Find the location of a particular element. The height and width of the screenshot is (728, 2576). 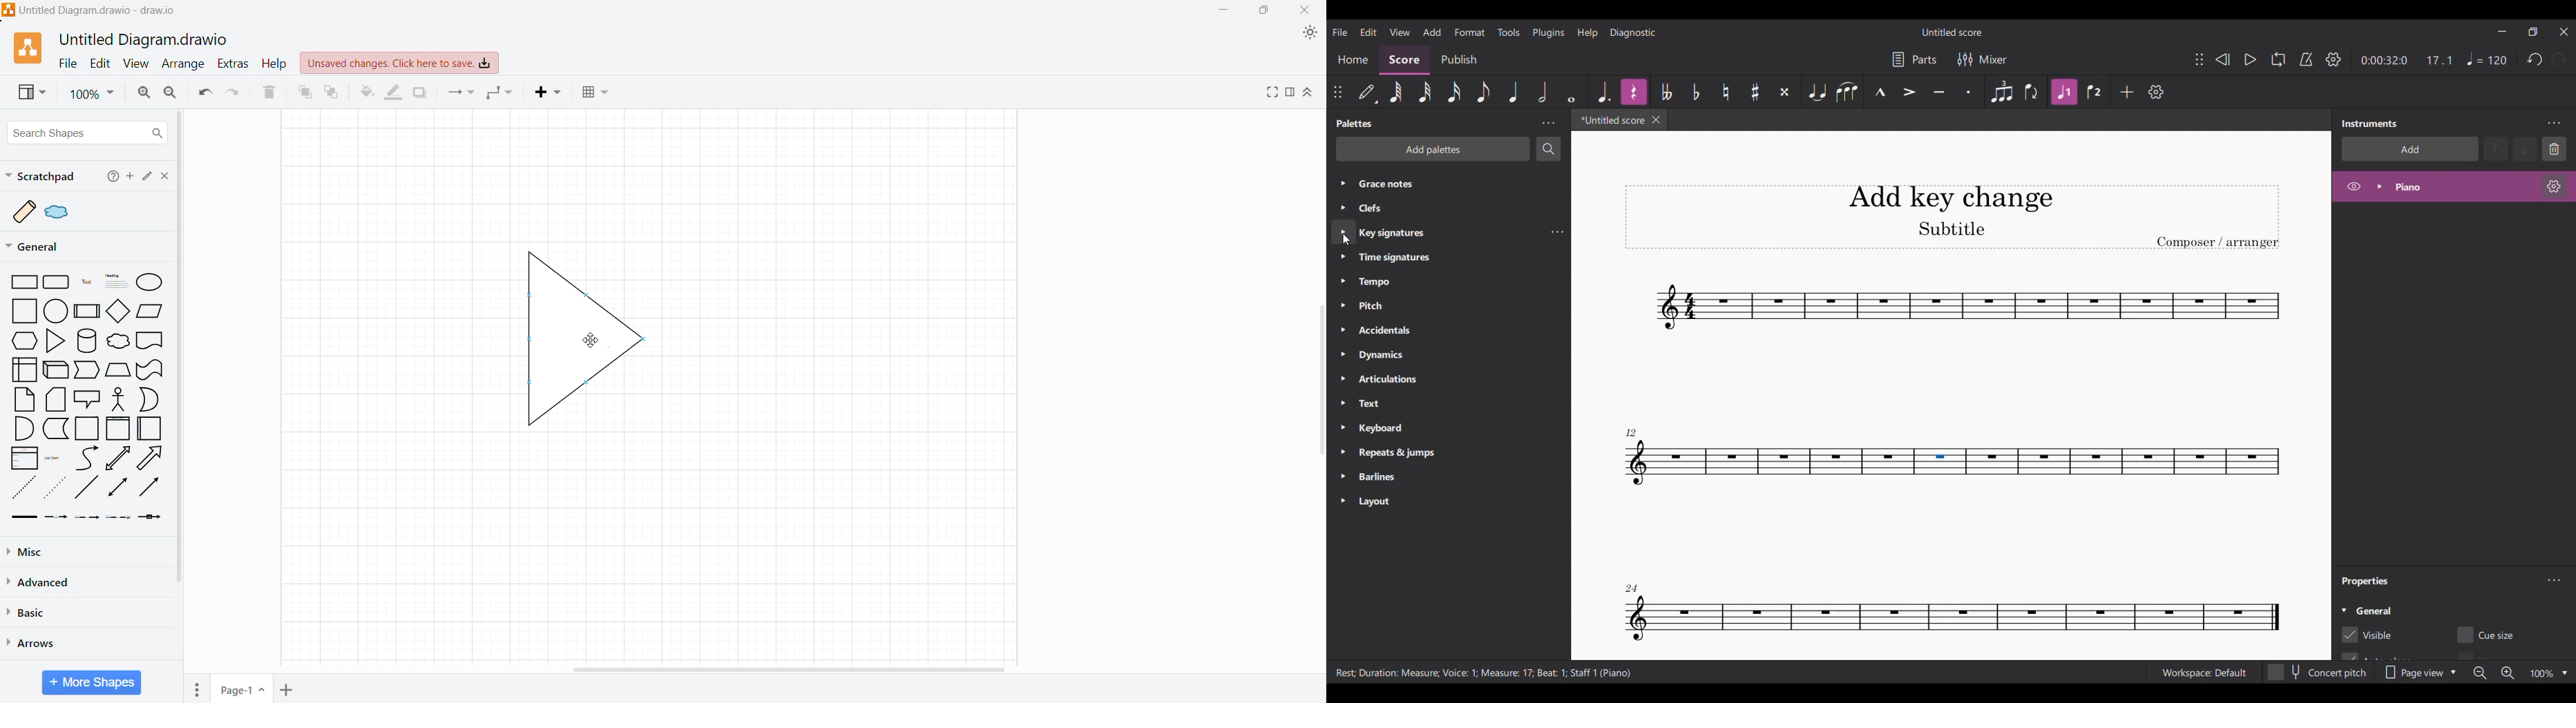

Current zoom factor is located at coordinates (2542, 674).